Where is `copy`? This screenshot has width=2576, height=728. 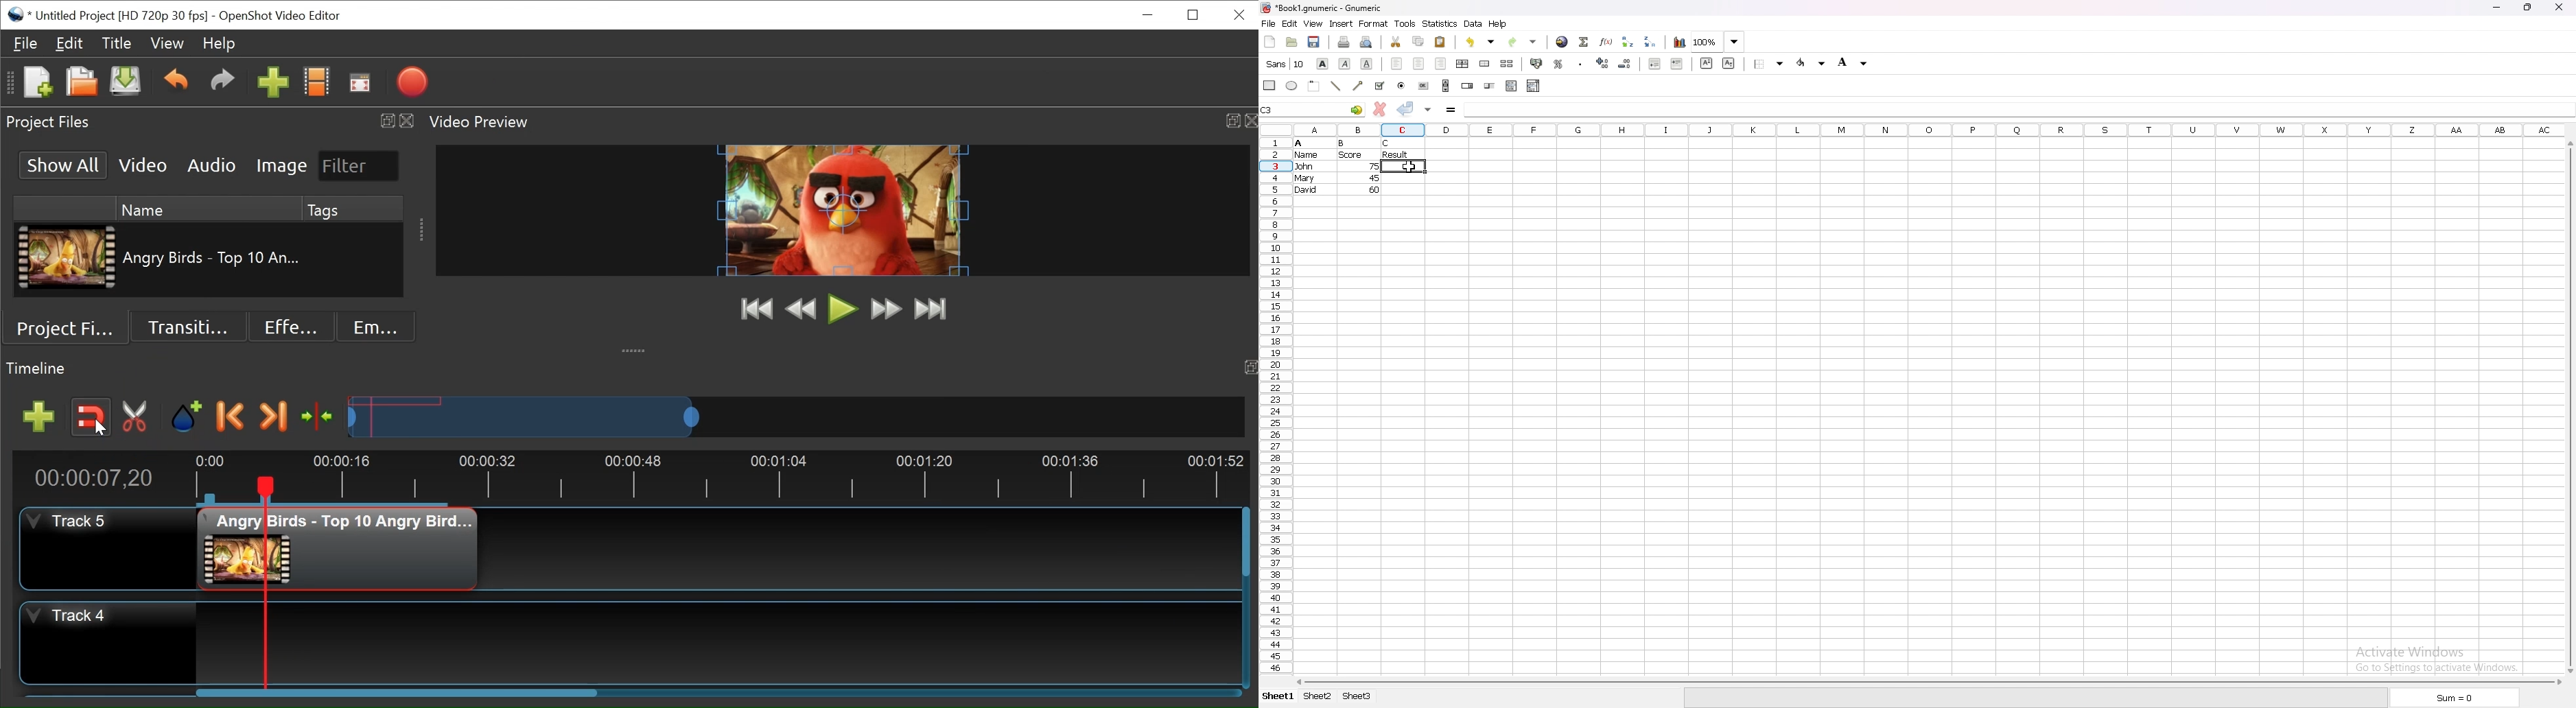 copy is located at coordinates (1419, 41).